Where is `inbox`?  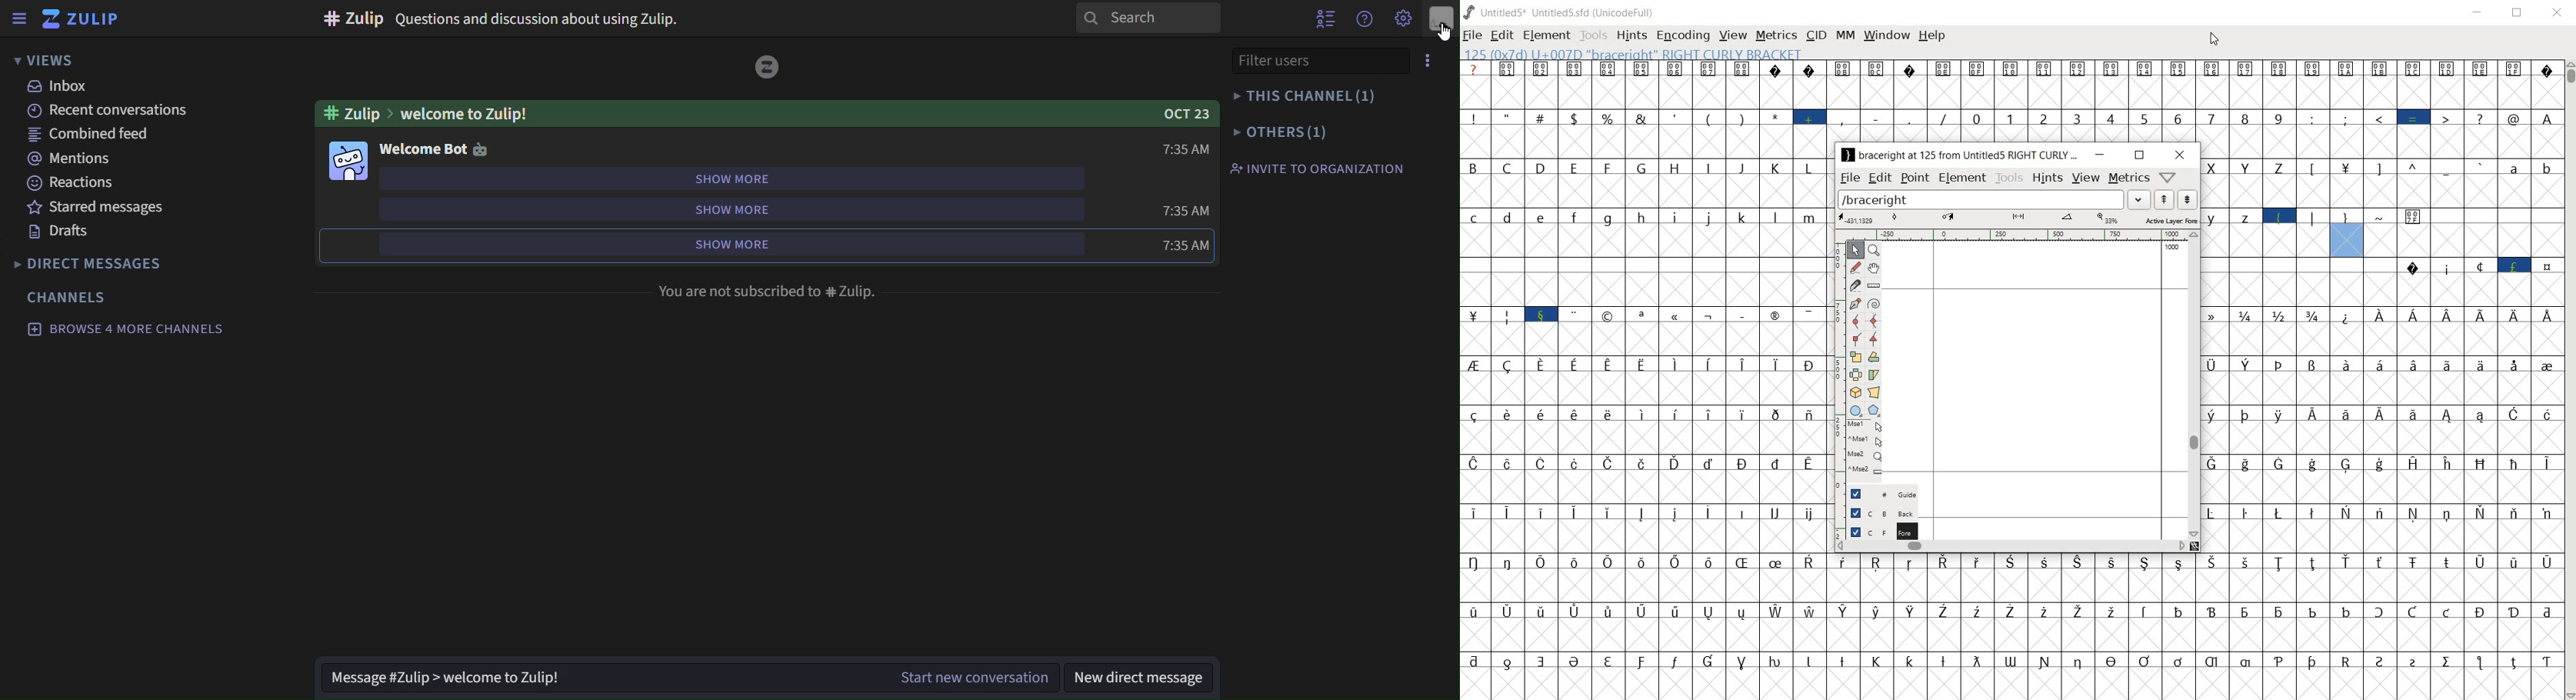
inbox is located at coordinates (58, 86).